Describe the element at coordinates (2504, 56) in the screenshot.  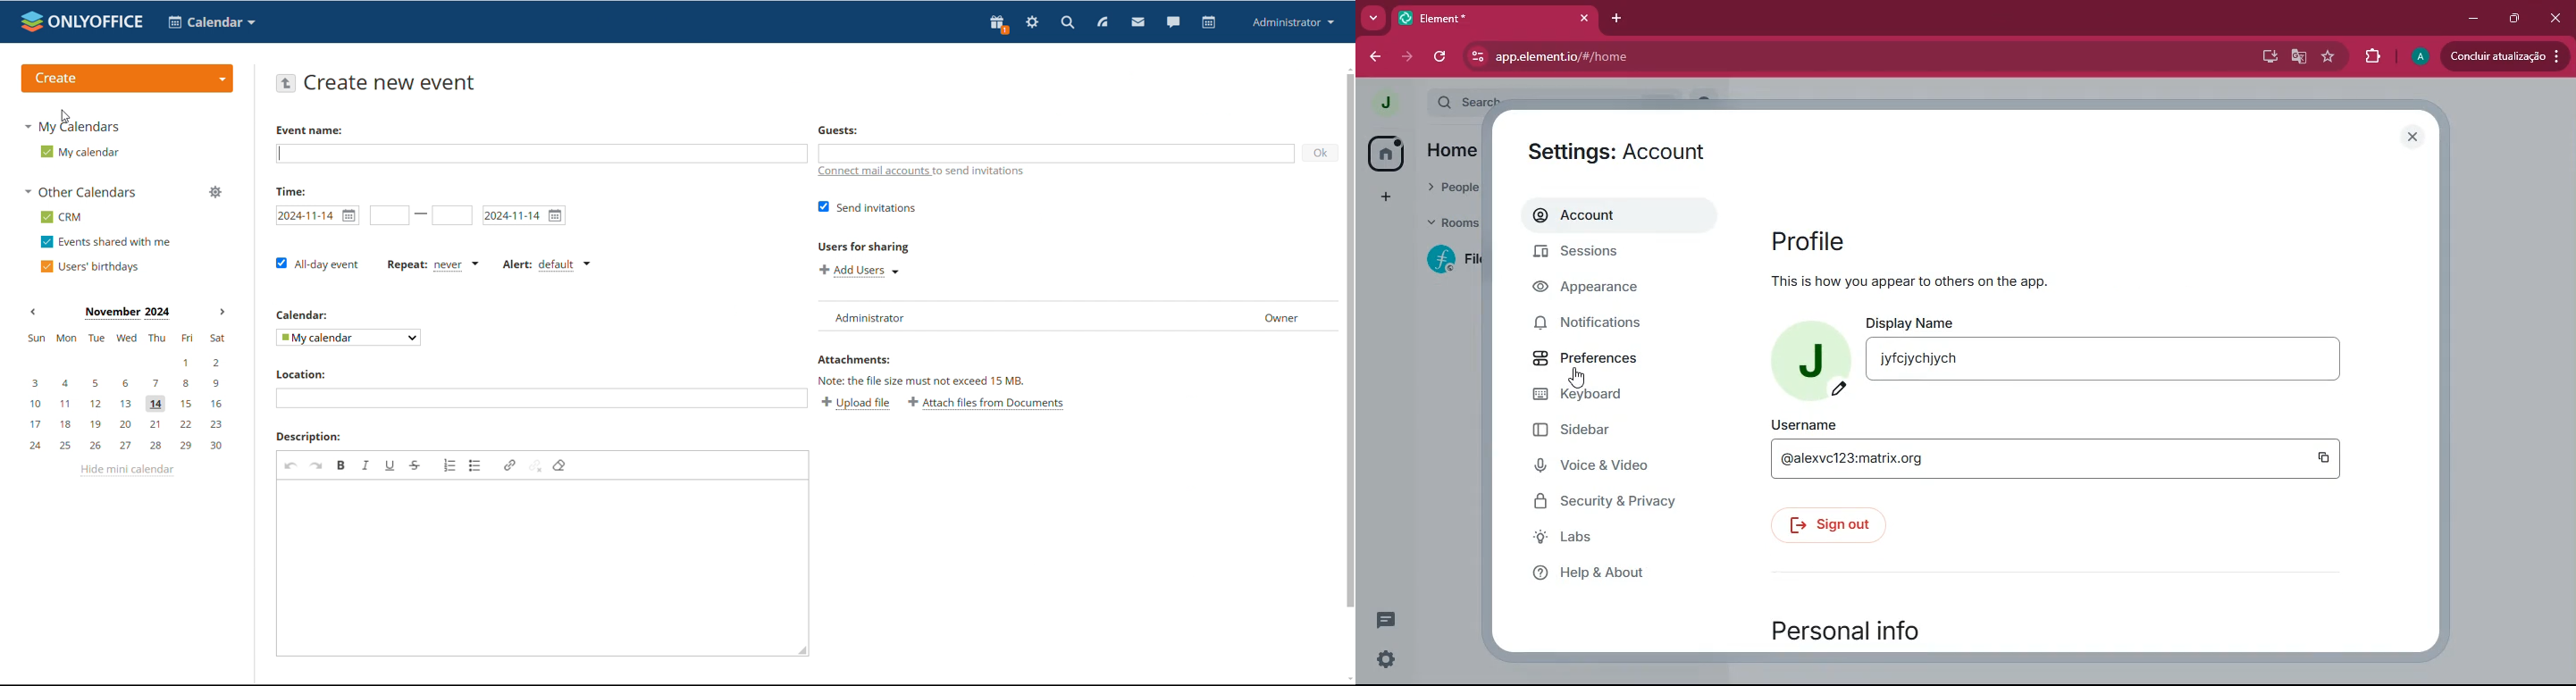
I see `conduir atualizacao` at that location.